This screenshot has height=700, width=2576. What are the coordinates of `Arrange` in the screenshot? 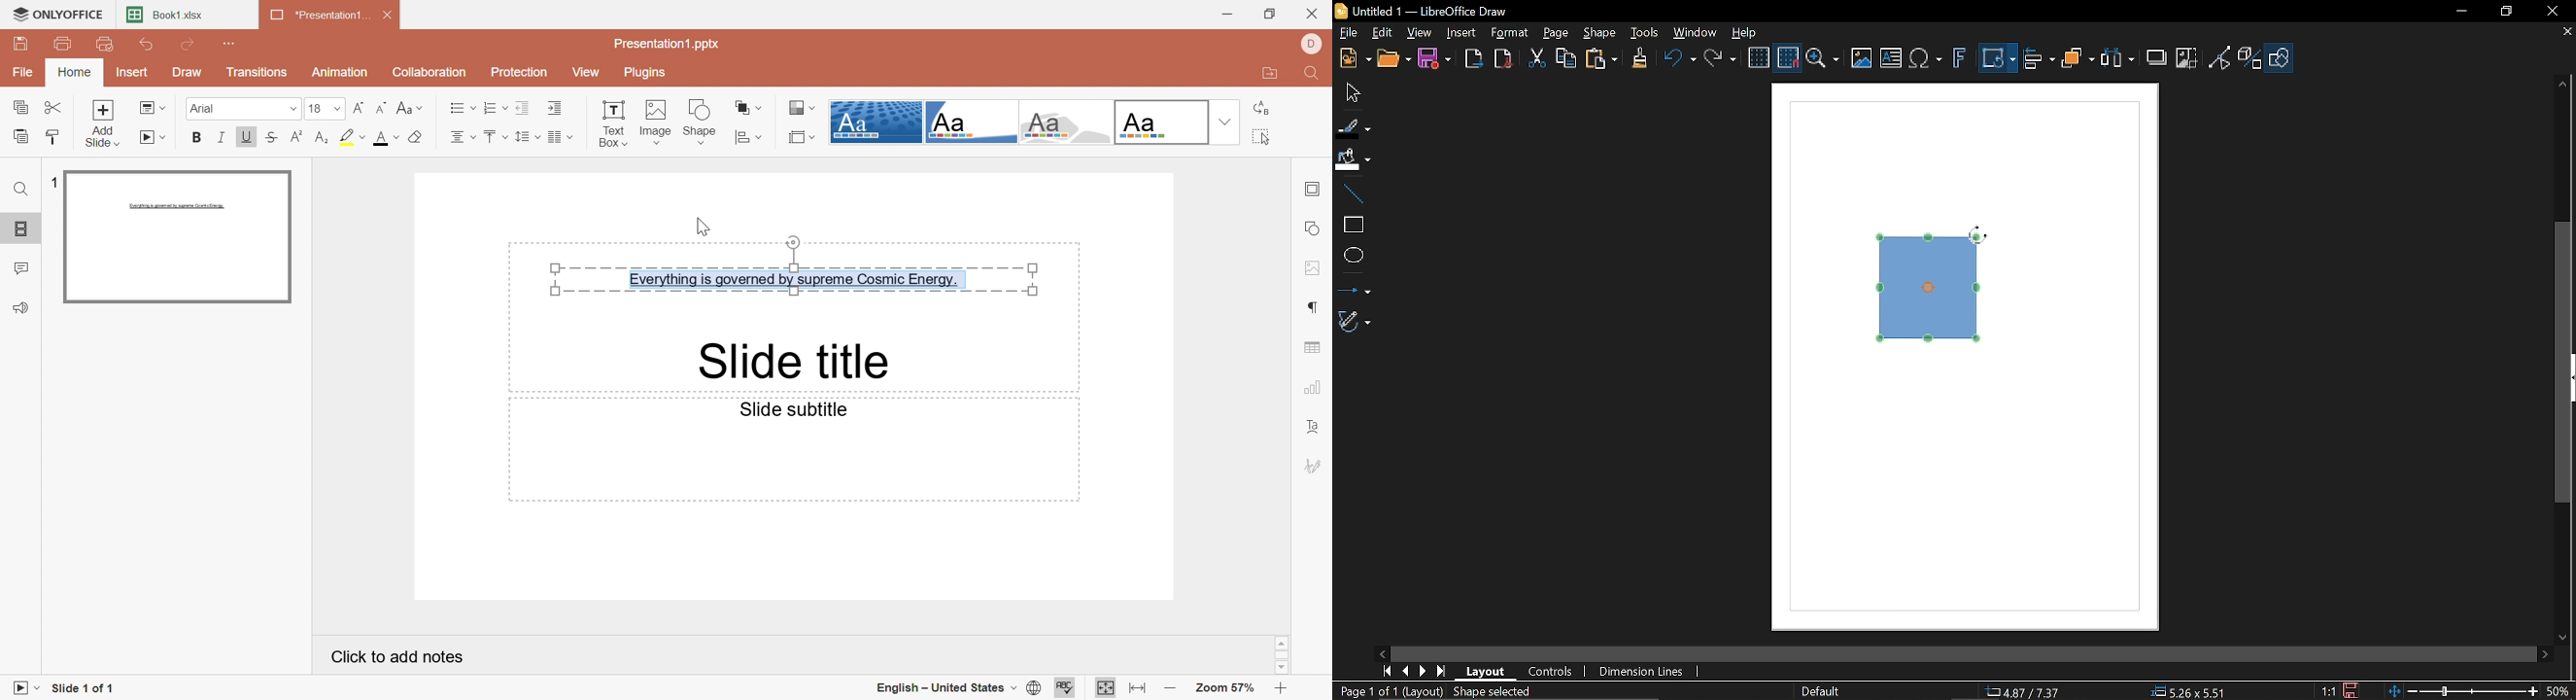 It's located at (2078, 60).